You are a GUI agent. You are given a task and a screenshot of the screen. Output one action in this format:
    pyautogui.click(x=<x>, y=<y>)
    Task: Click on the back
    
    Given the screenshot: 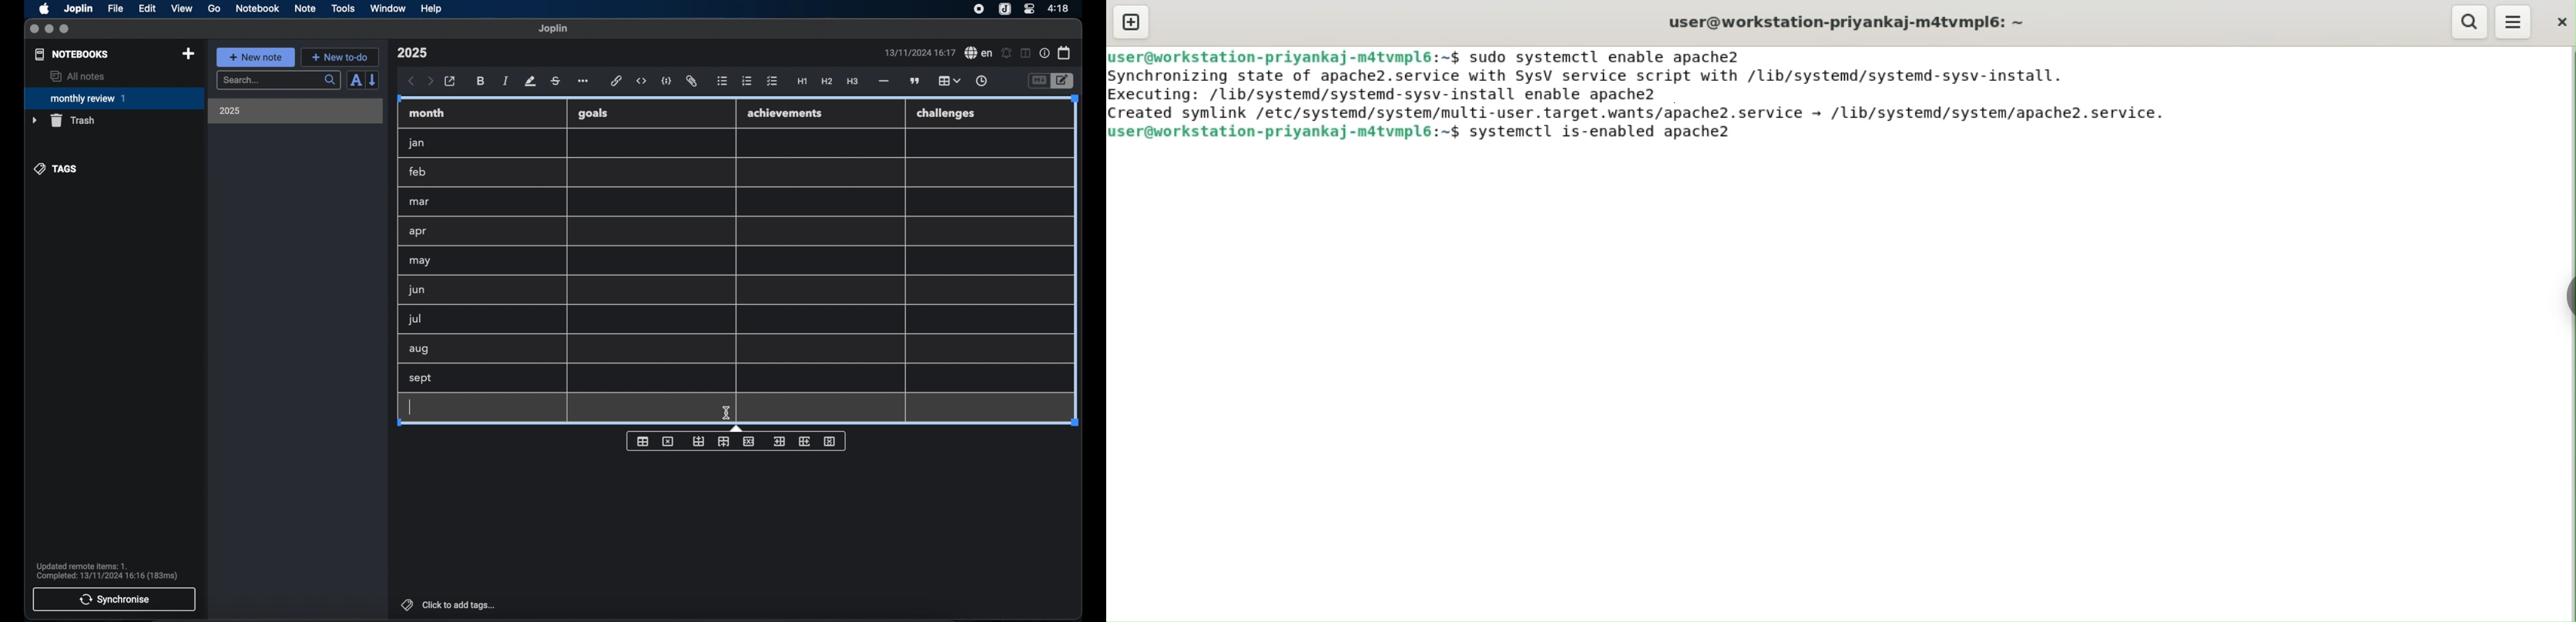 What is the action you would take?
    pyautogui.click(x=411, y=81)
    